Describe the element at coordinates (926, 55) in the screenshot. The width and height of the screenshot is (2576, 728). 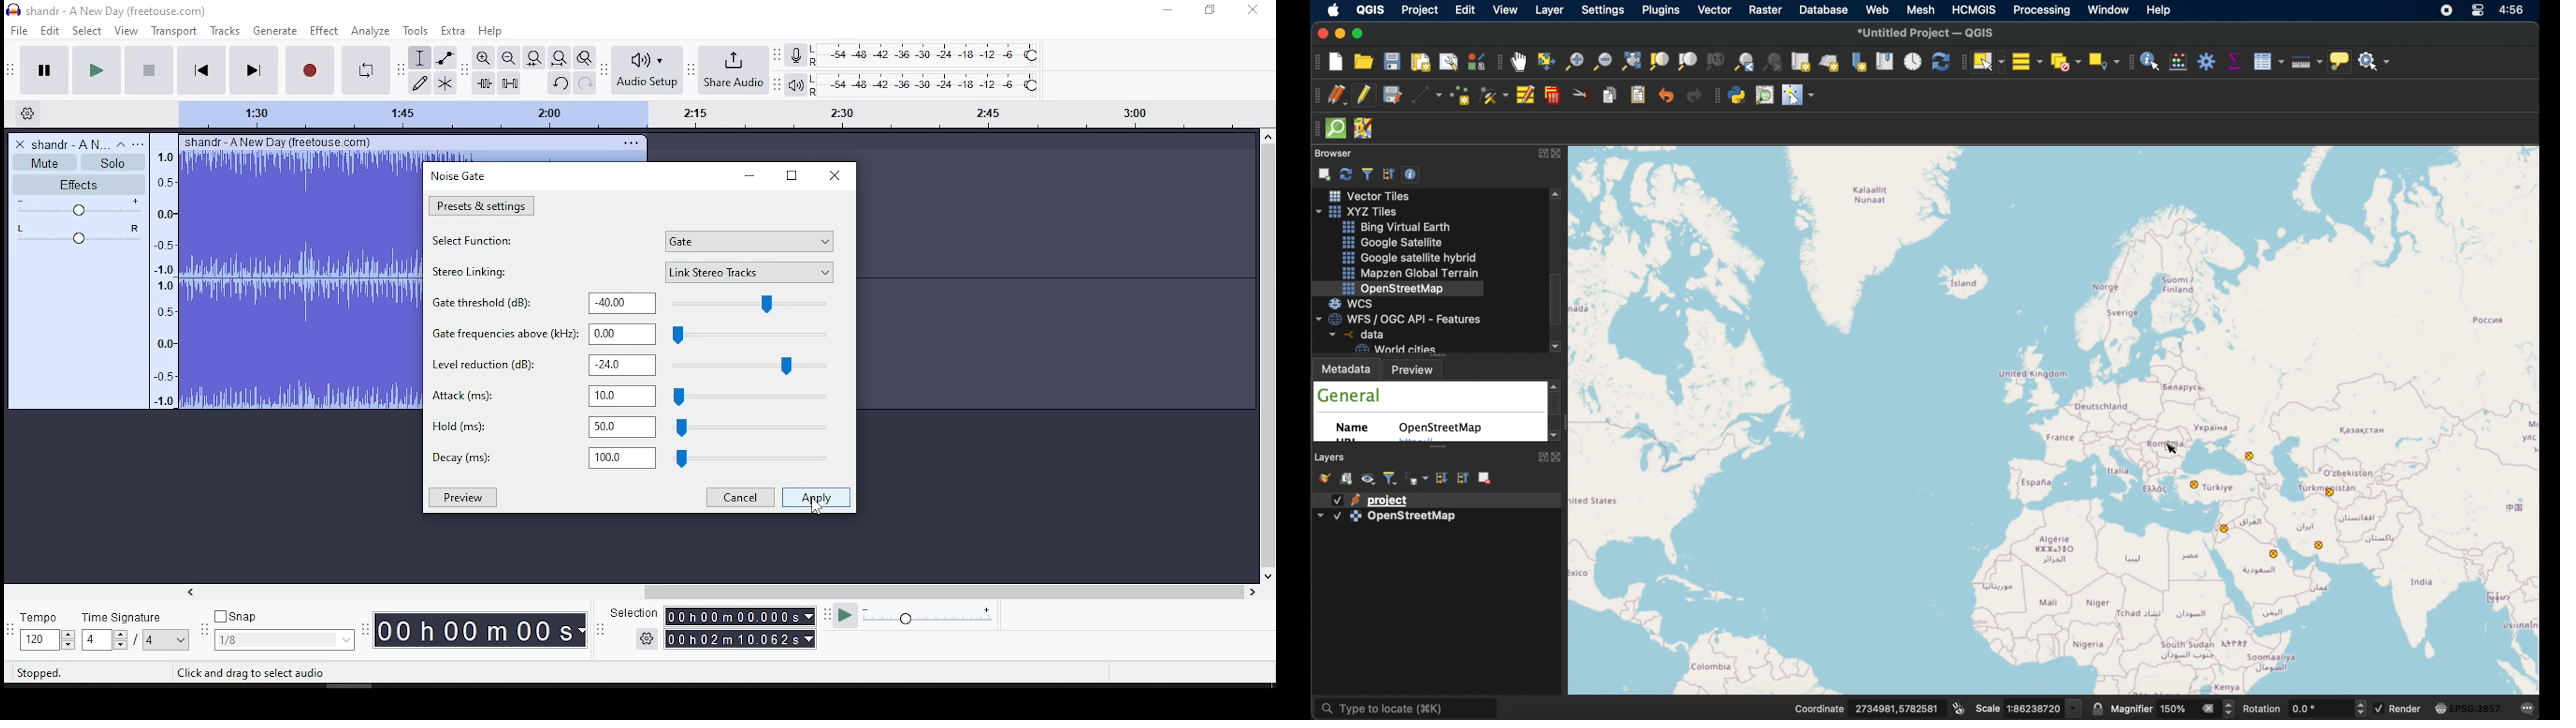
I see `recording level` at that location.